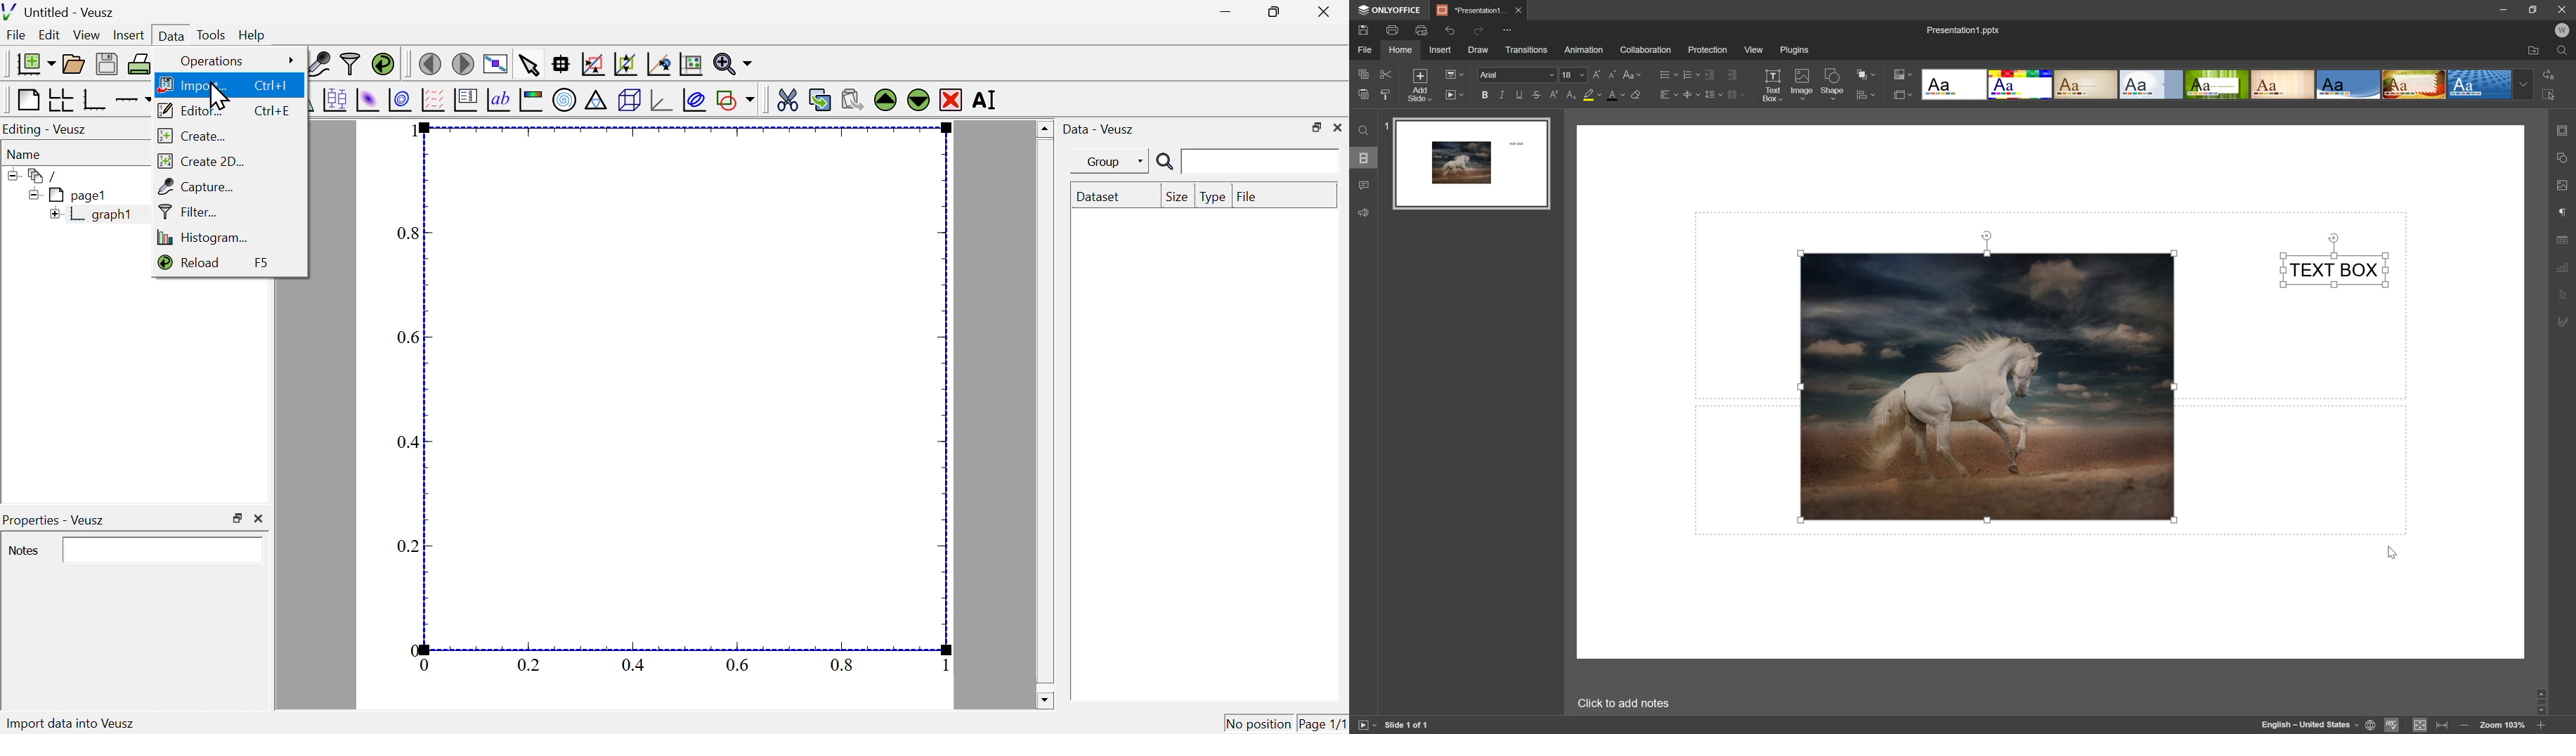 Image resolution: width=2576 pixels, height=756 pixels. What do you see at coordinates (2152, 85) in the screenshot?
I see `Official` at bounding box center [2152, 85].